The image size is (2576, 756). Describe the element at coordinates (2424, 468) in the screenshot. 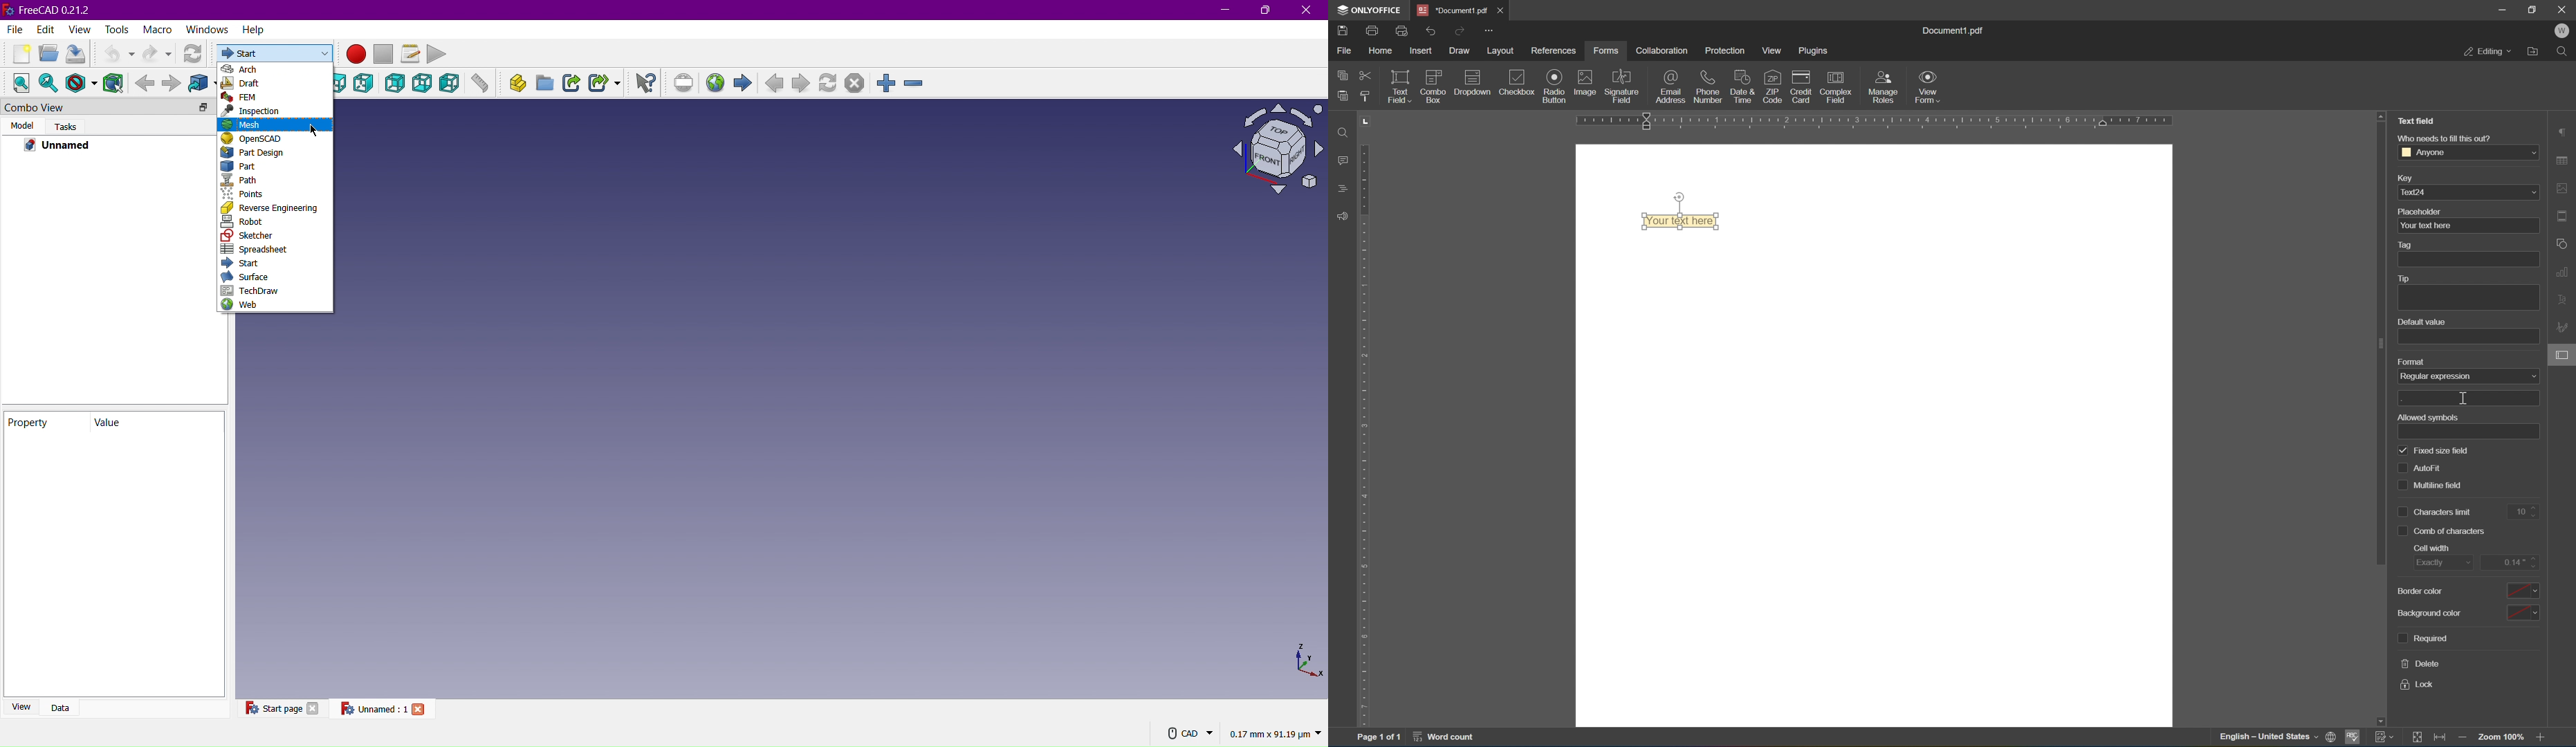

I see `autofit` at that location.